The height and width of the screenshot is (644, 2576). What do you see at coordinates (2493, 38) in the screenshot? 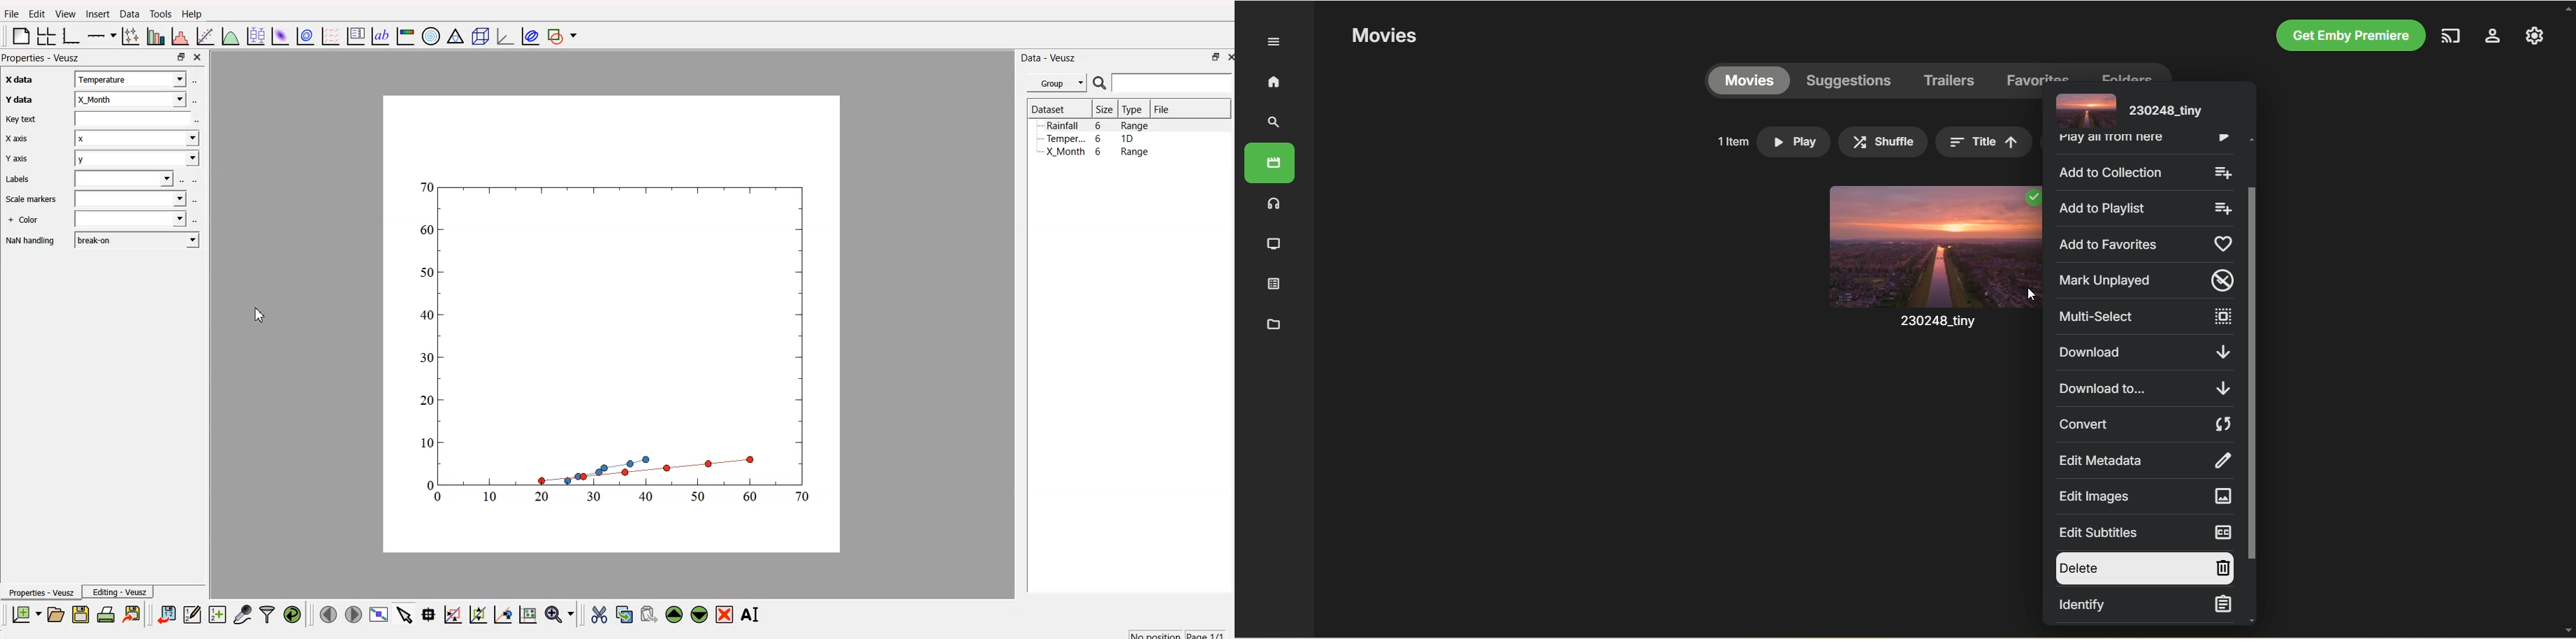
I see `server` at bounding box center [2493, 38].